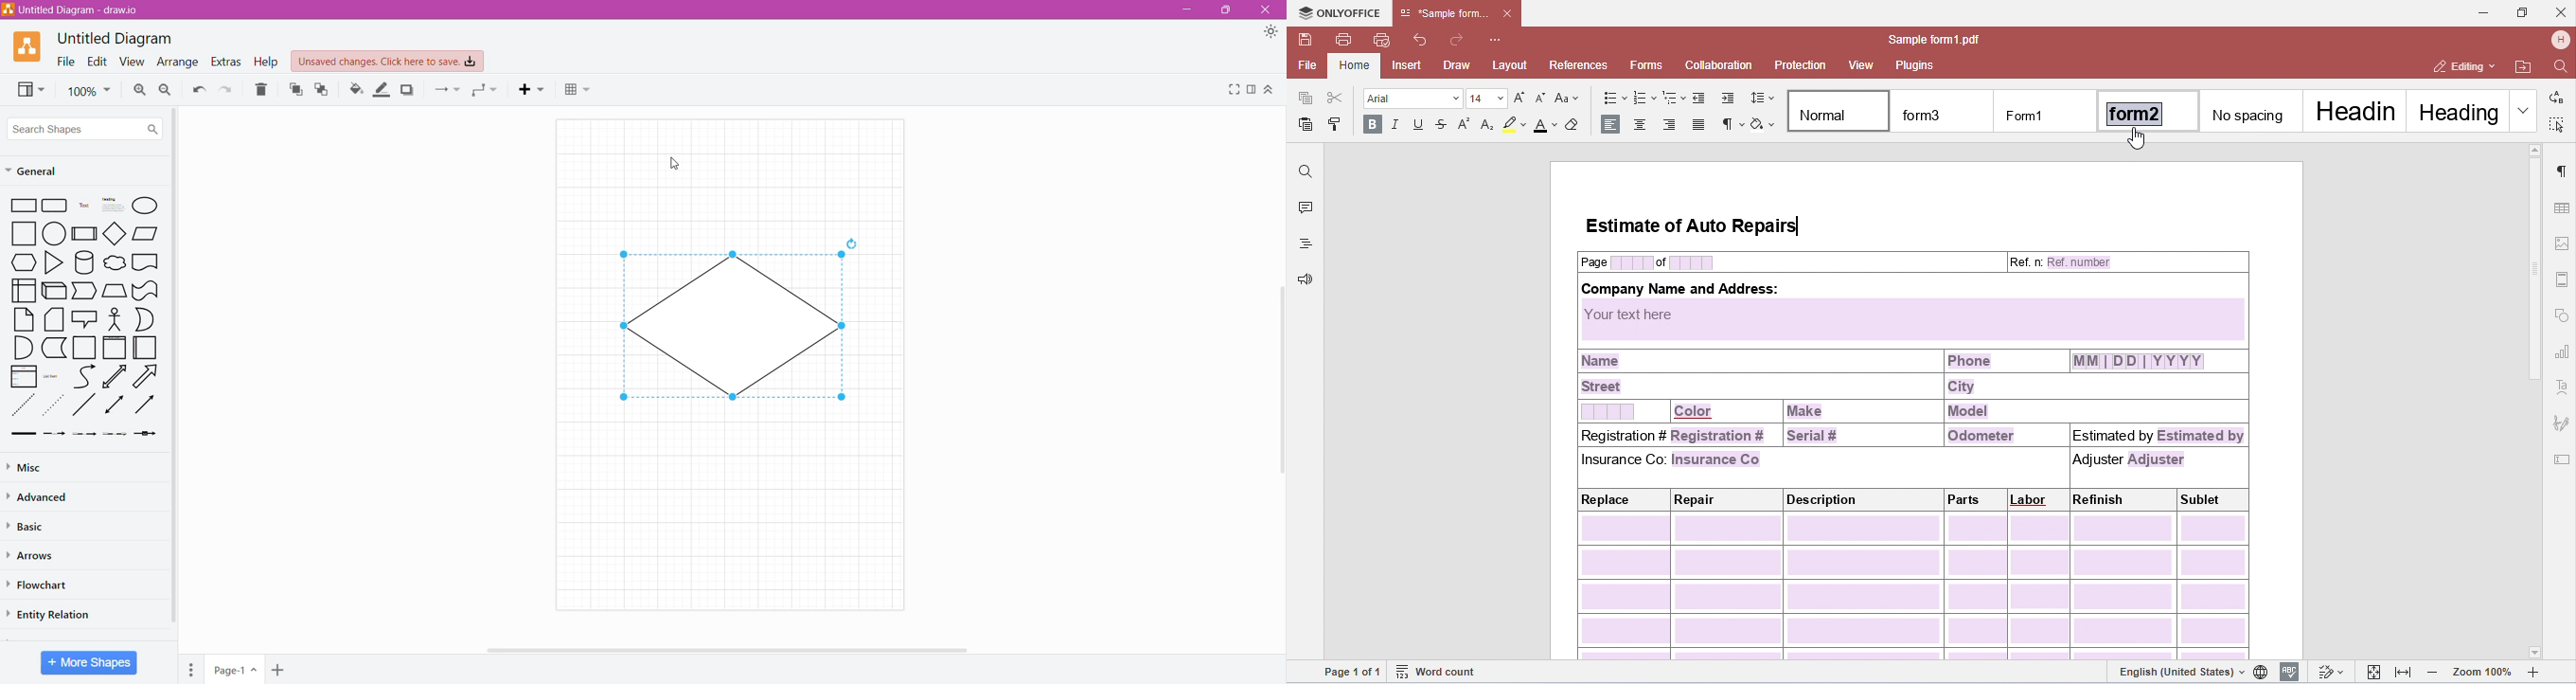 The height and width of the screenshot is (700, 2576). Describe the element at coordinates (730, 648) in the screenshot. I see `Horizontal Scroll Bar` at that location.